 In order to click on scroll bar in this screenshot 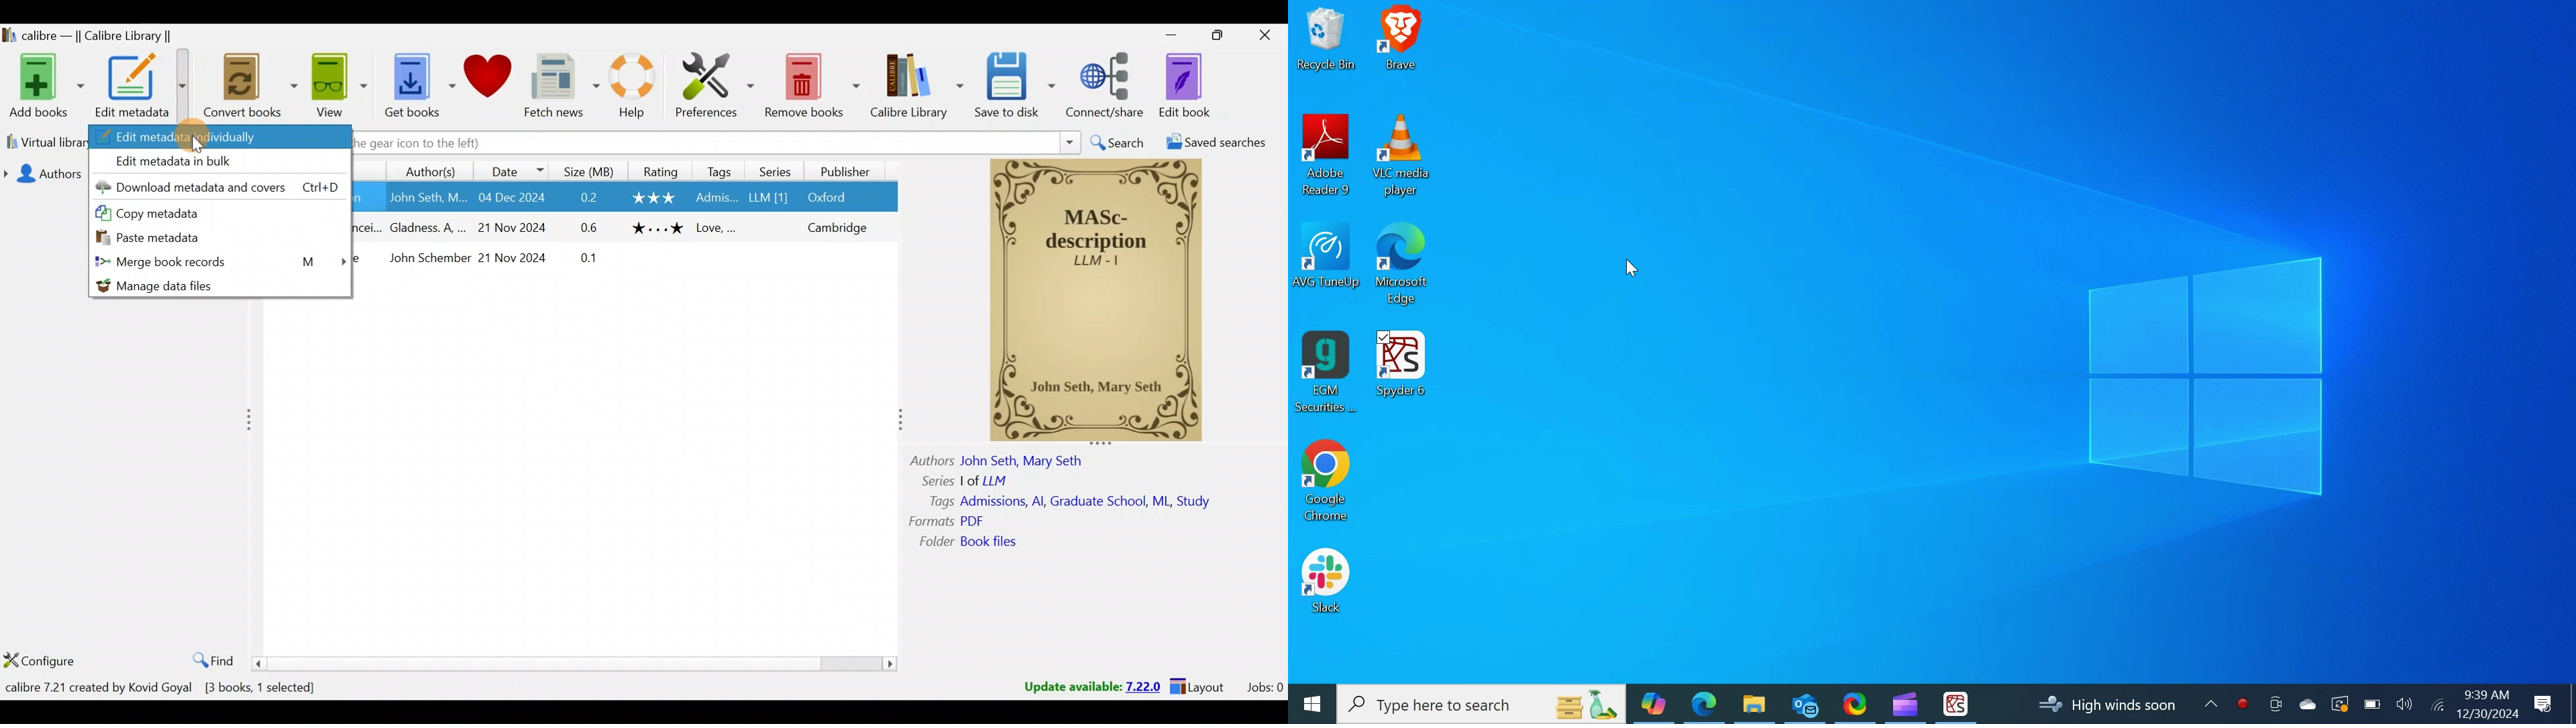, I will do `click(575, 662)`.